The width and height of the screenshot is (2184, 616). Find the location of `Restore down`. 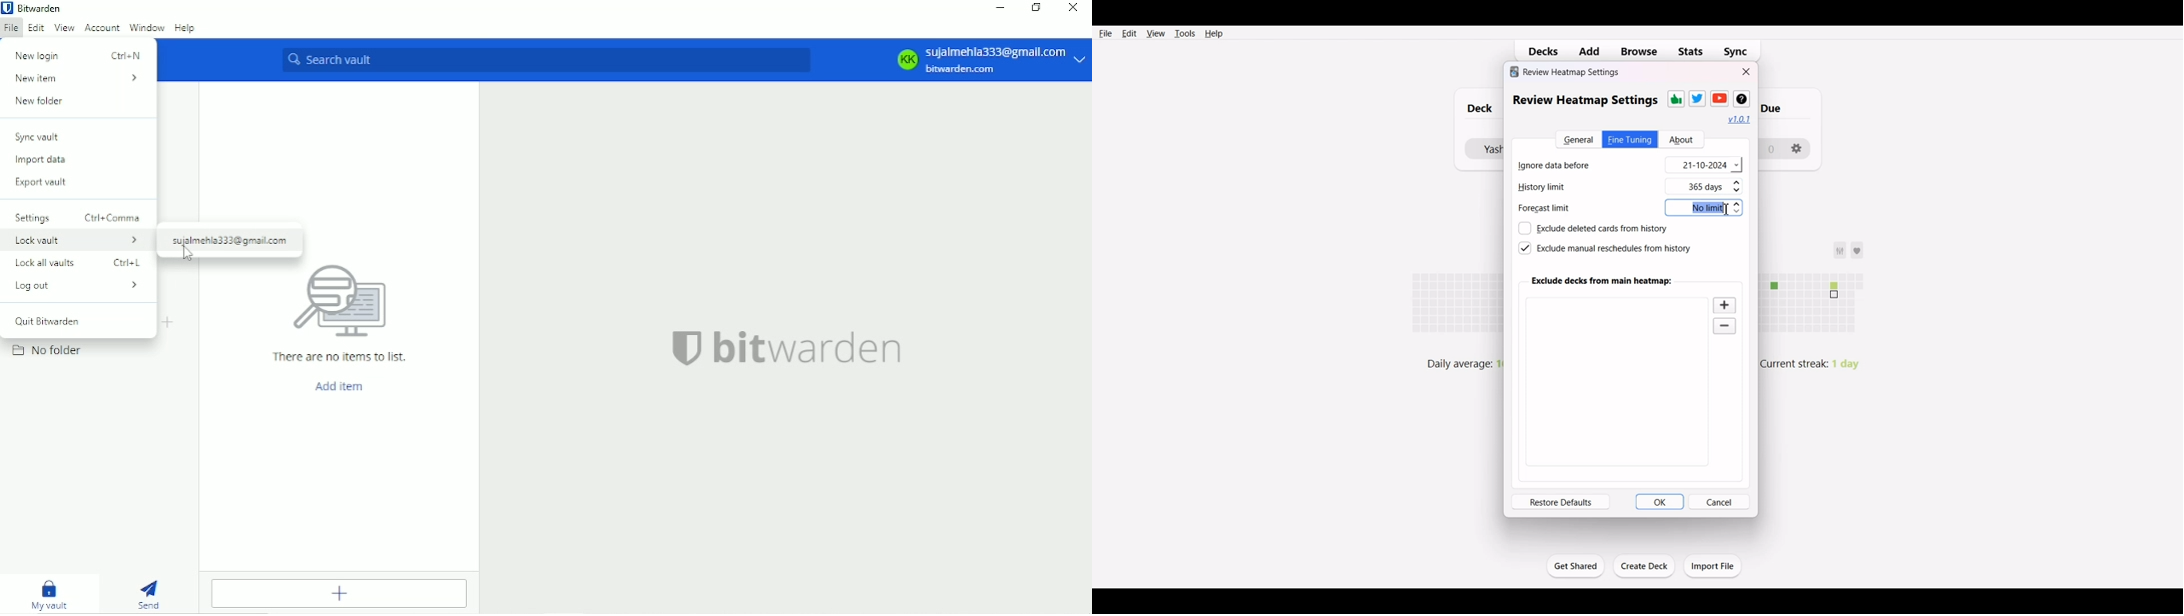

Restore down is located at coordinates (1036, 8).